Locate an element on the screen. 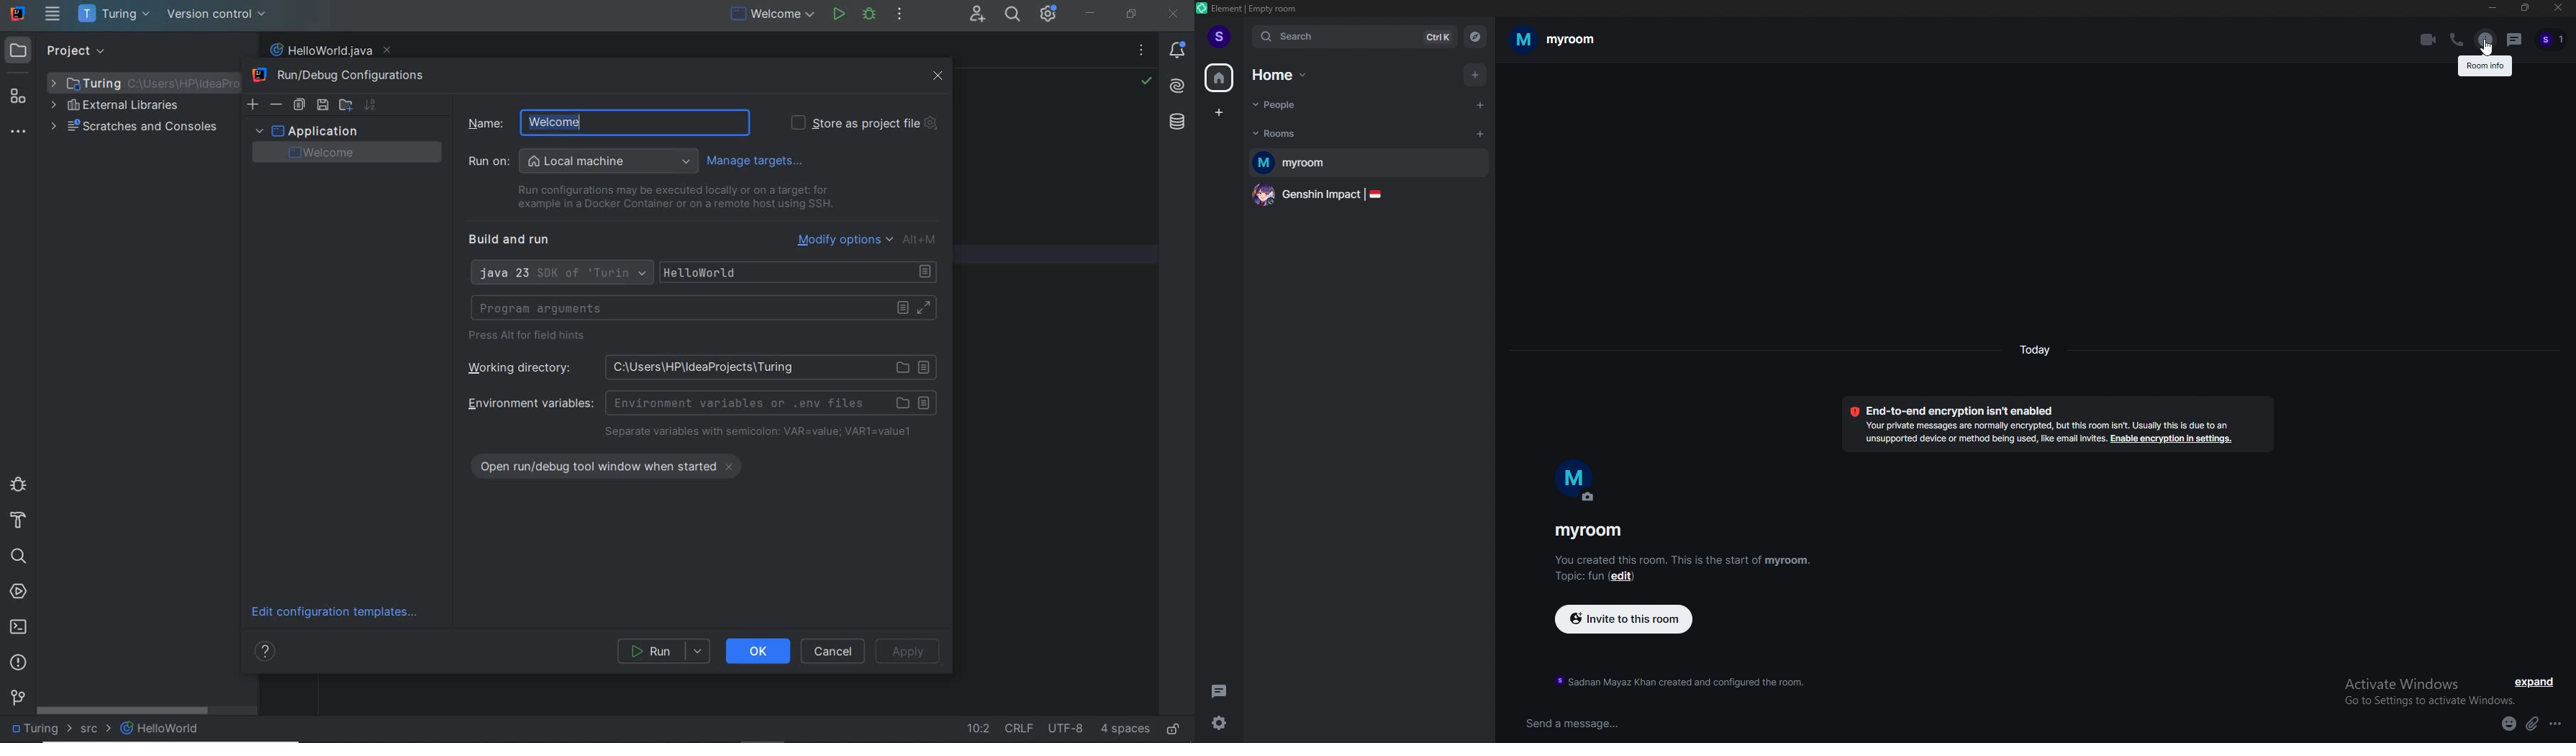  explore rooms is located at coordinates (1475, 37).